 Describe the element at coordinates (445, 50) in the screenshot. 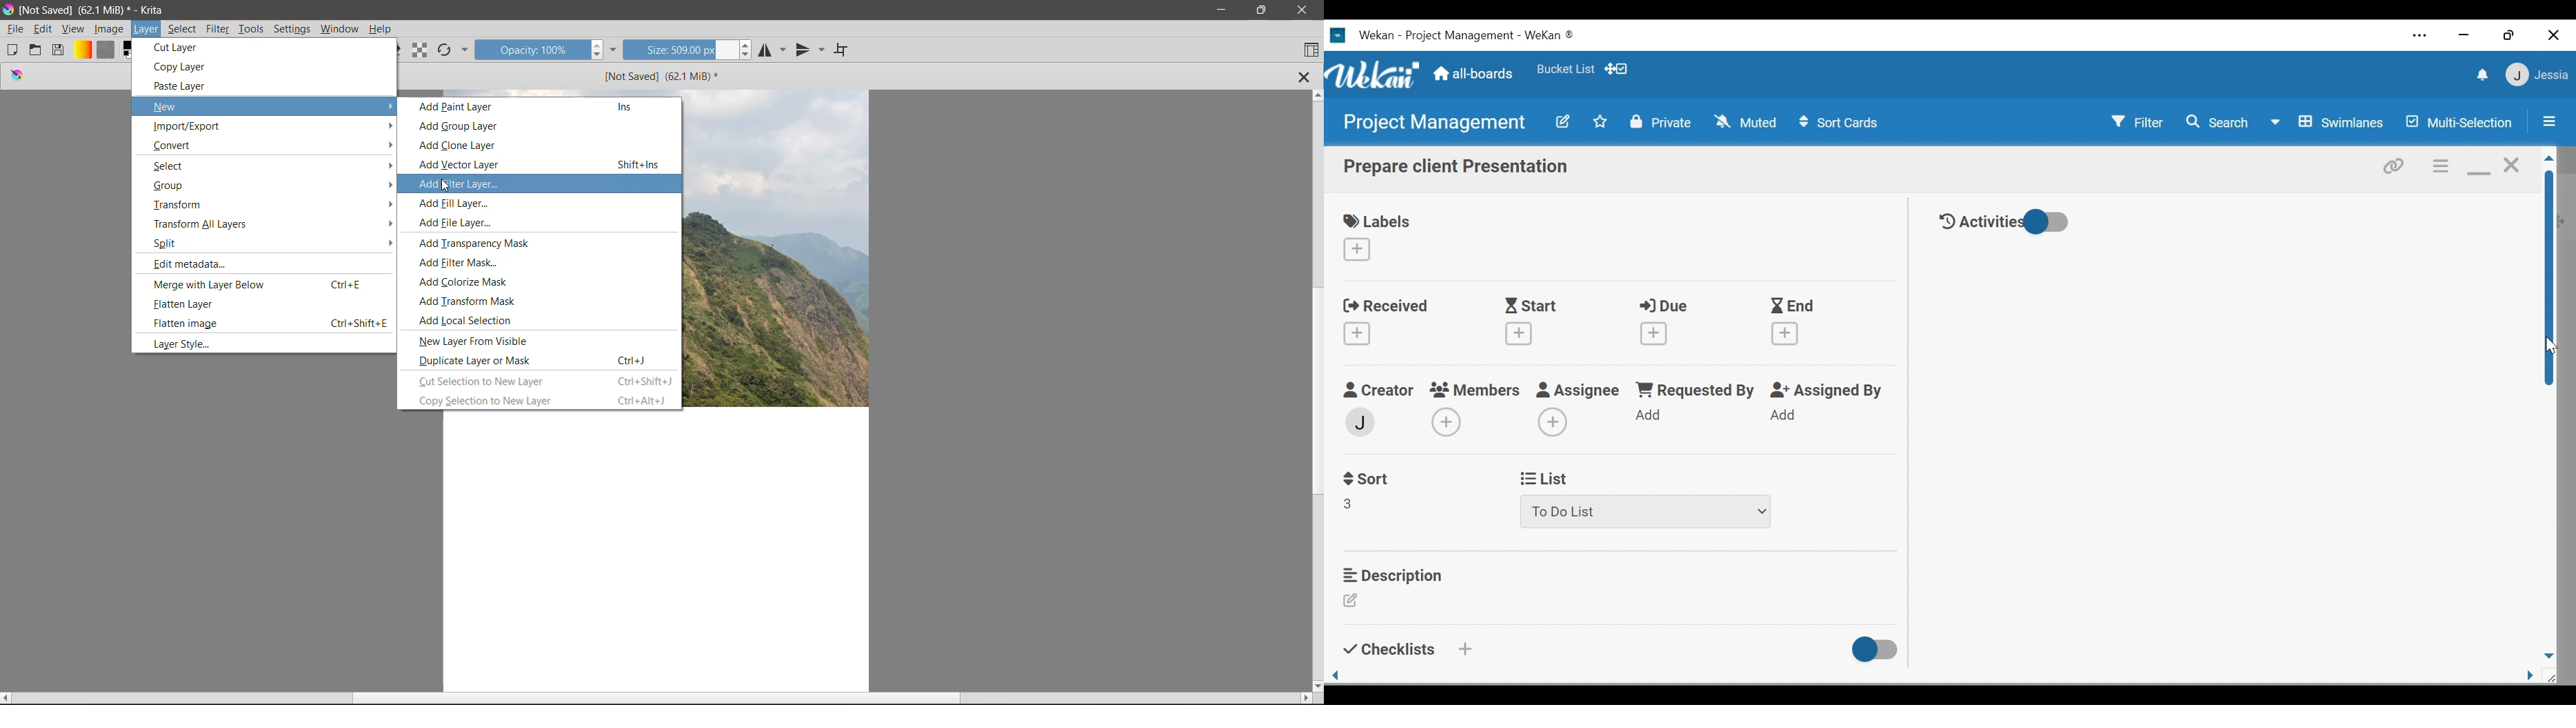

I see `Reload Original Preset` at that location.